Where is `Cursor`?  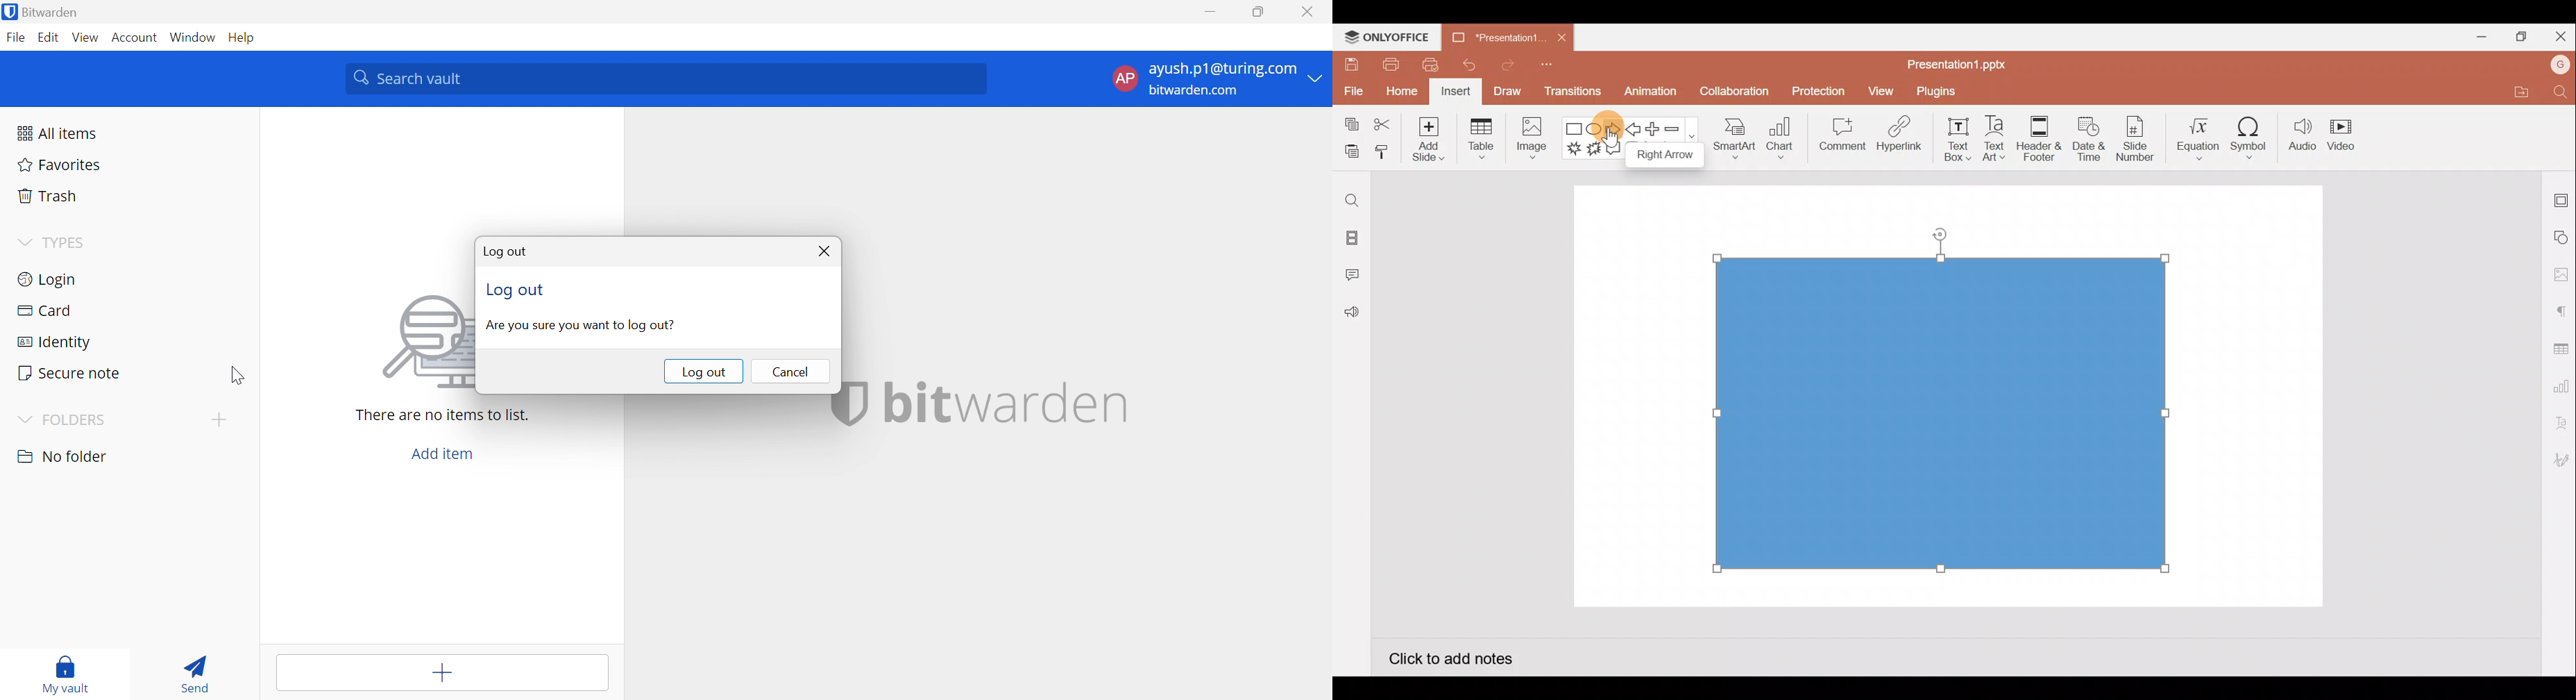 Cursor is located at coordinates (239, 374).